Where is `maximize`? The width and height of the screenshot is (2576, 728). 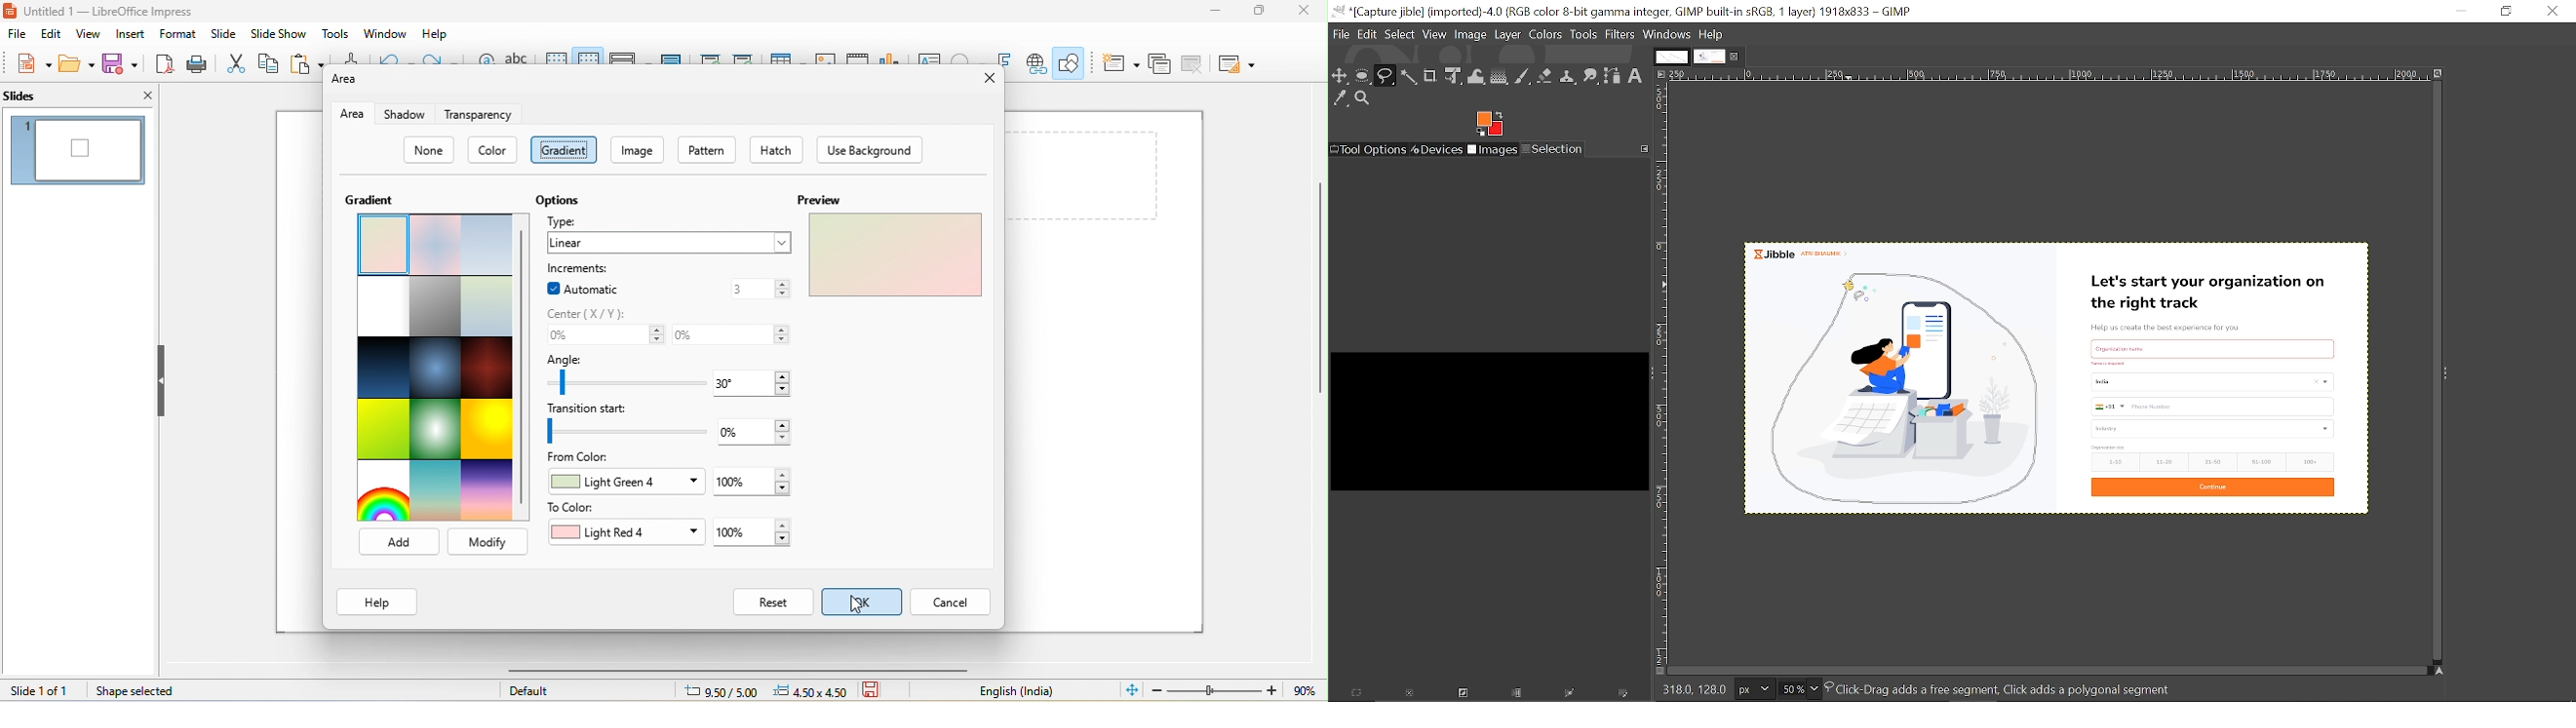 maximize is located at coordinates (1260, 12).